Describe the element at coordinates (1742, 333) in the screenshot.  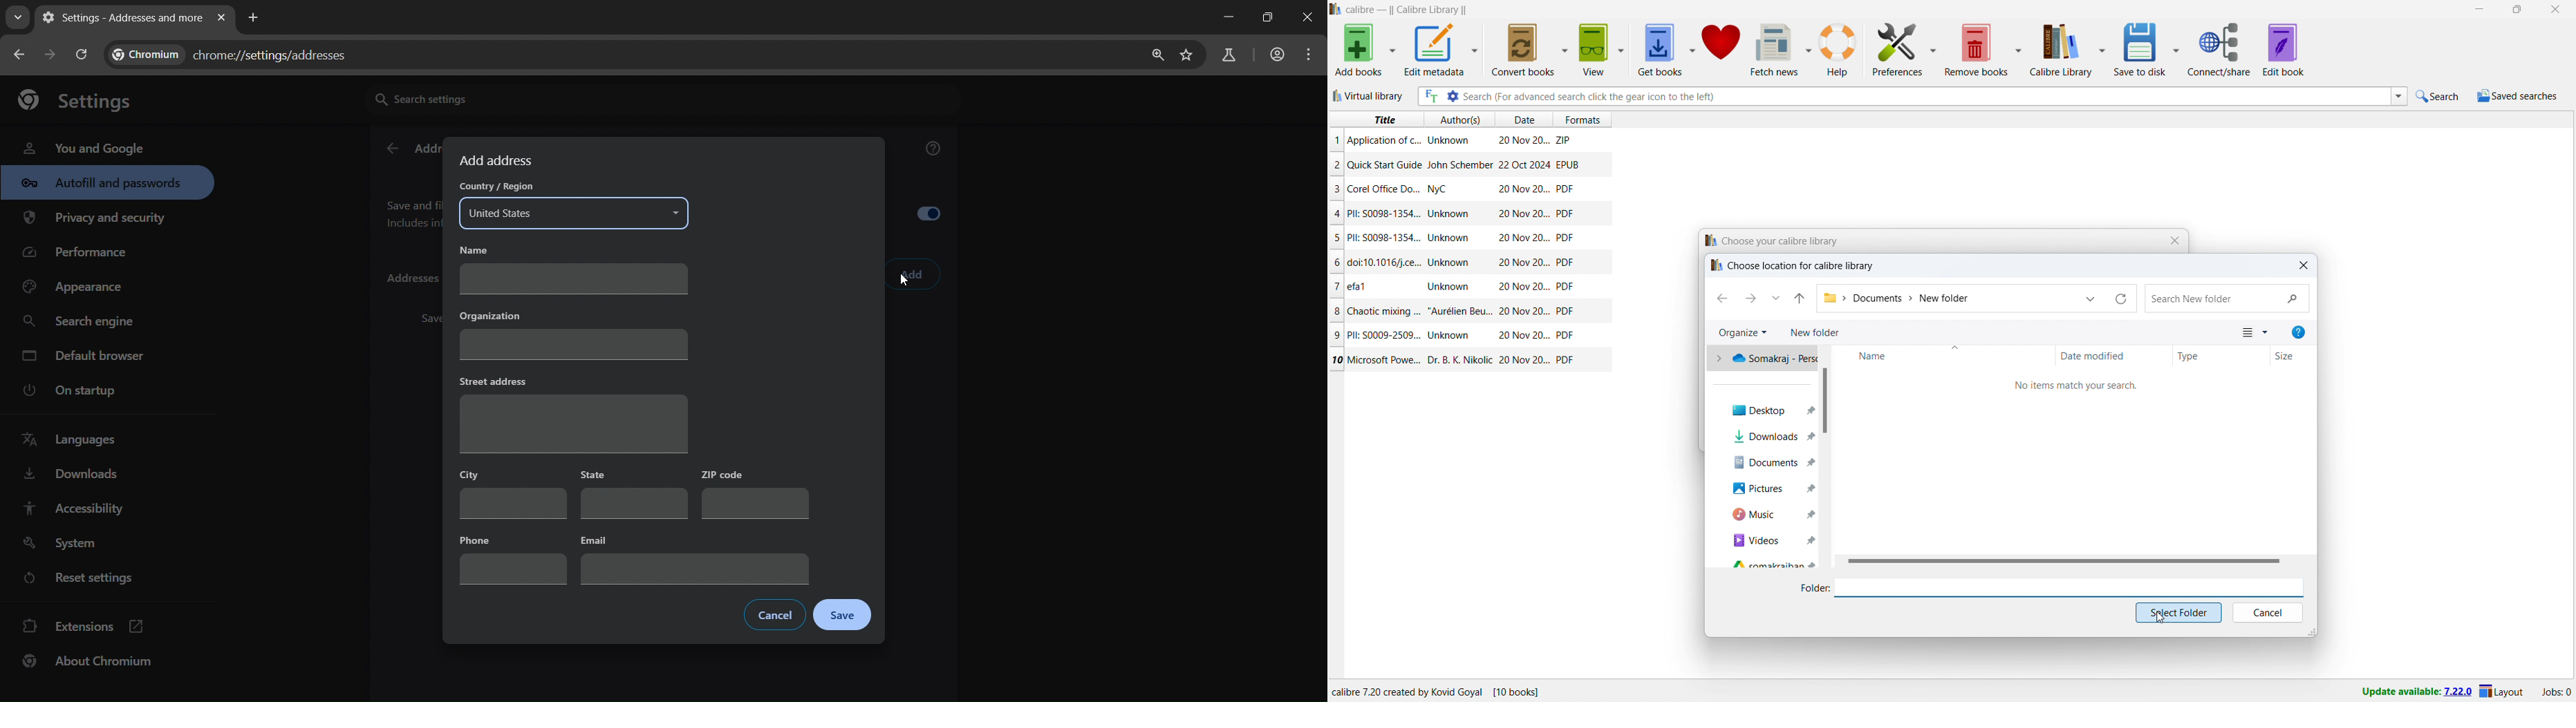
I see `organize` at that location.